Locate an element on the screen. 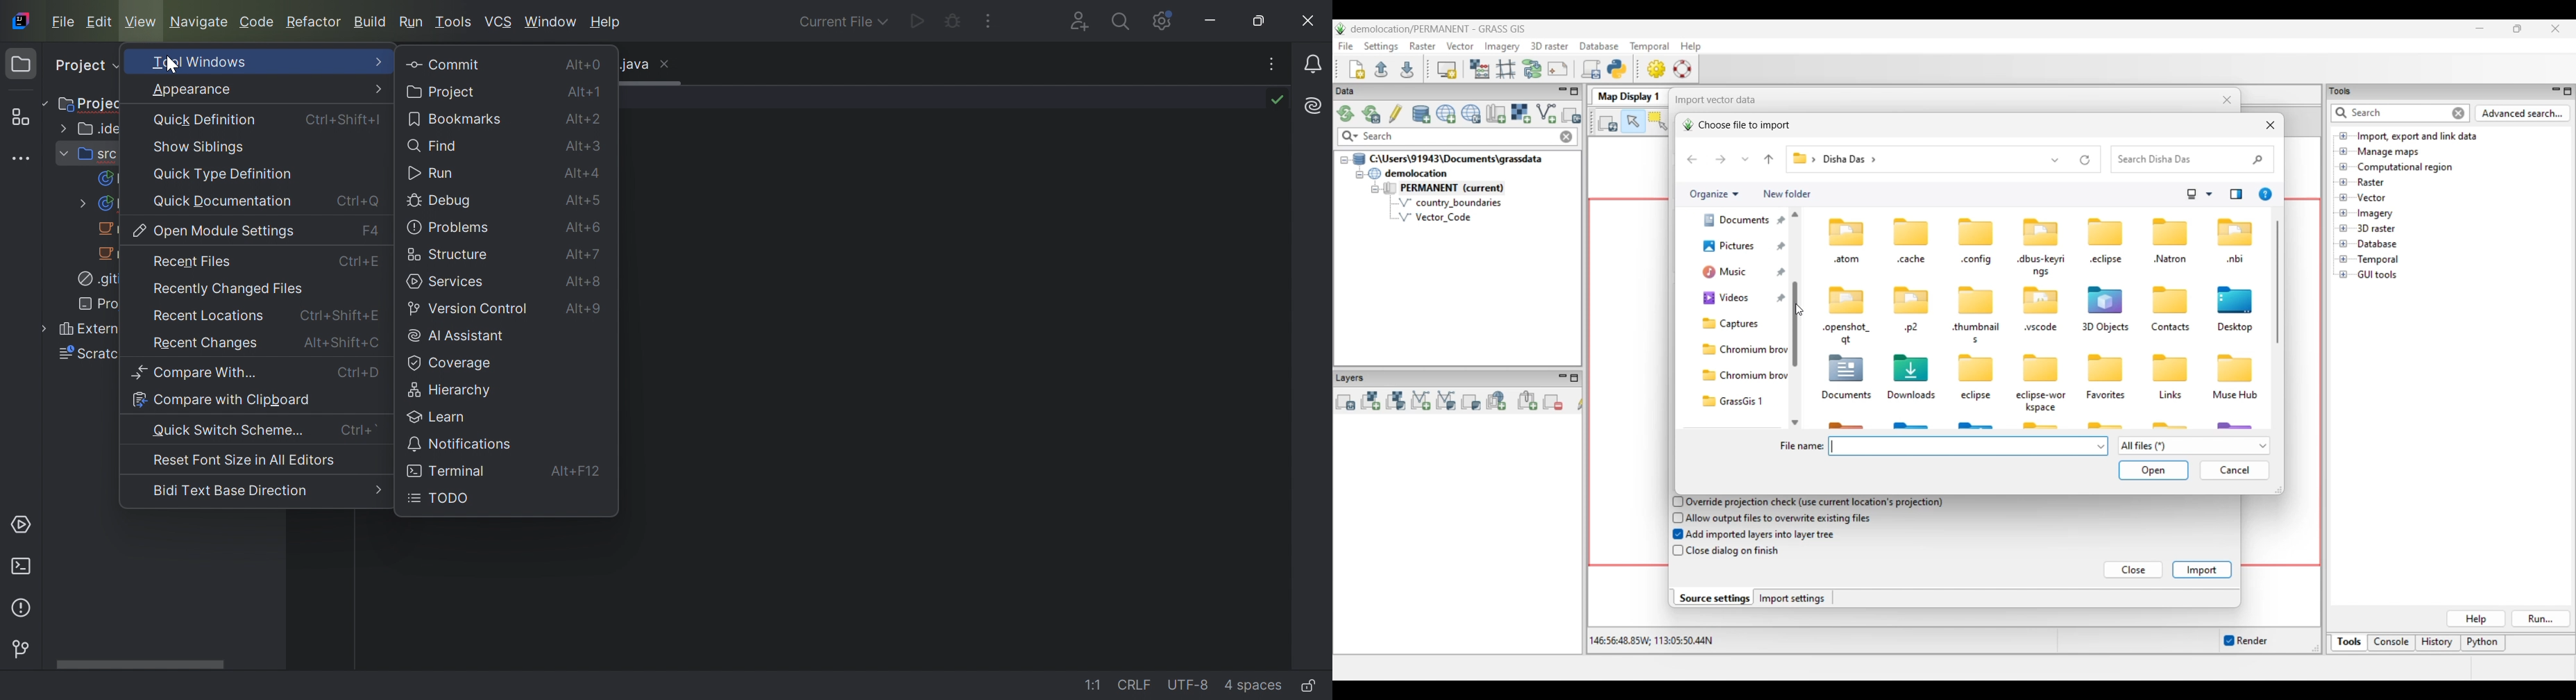 The height and width of the screenshot is (700, 2576). Alt+3 is located at coordinates (586, 150).